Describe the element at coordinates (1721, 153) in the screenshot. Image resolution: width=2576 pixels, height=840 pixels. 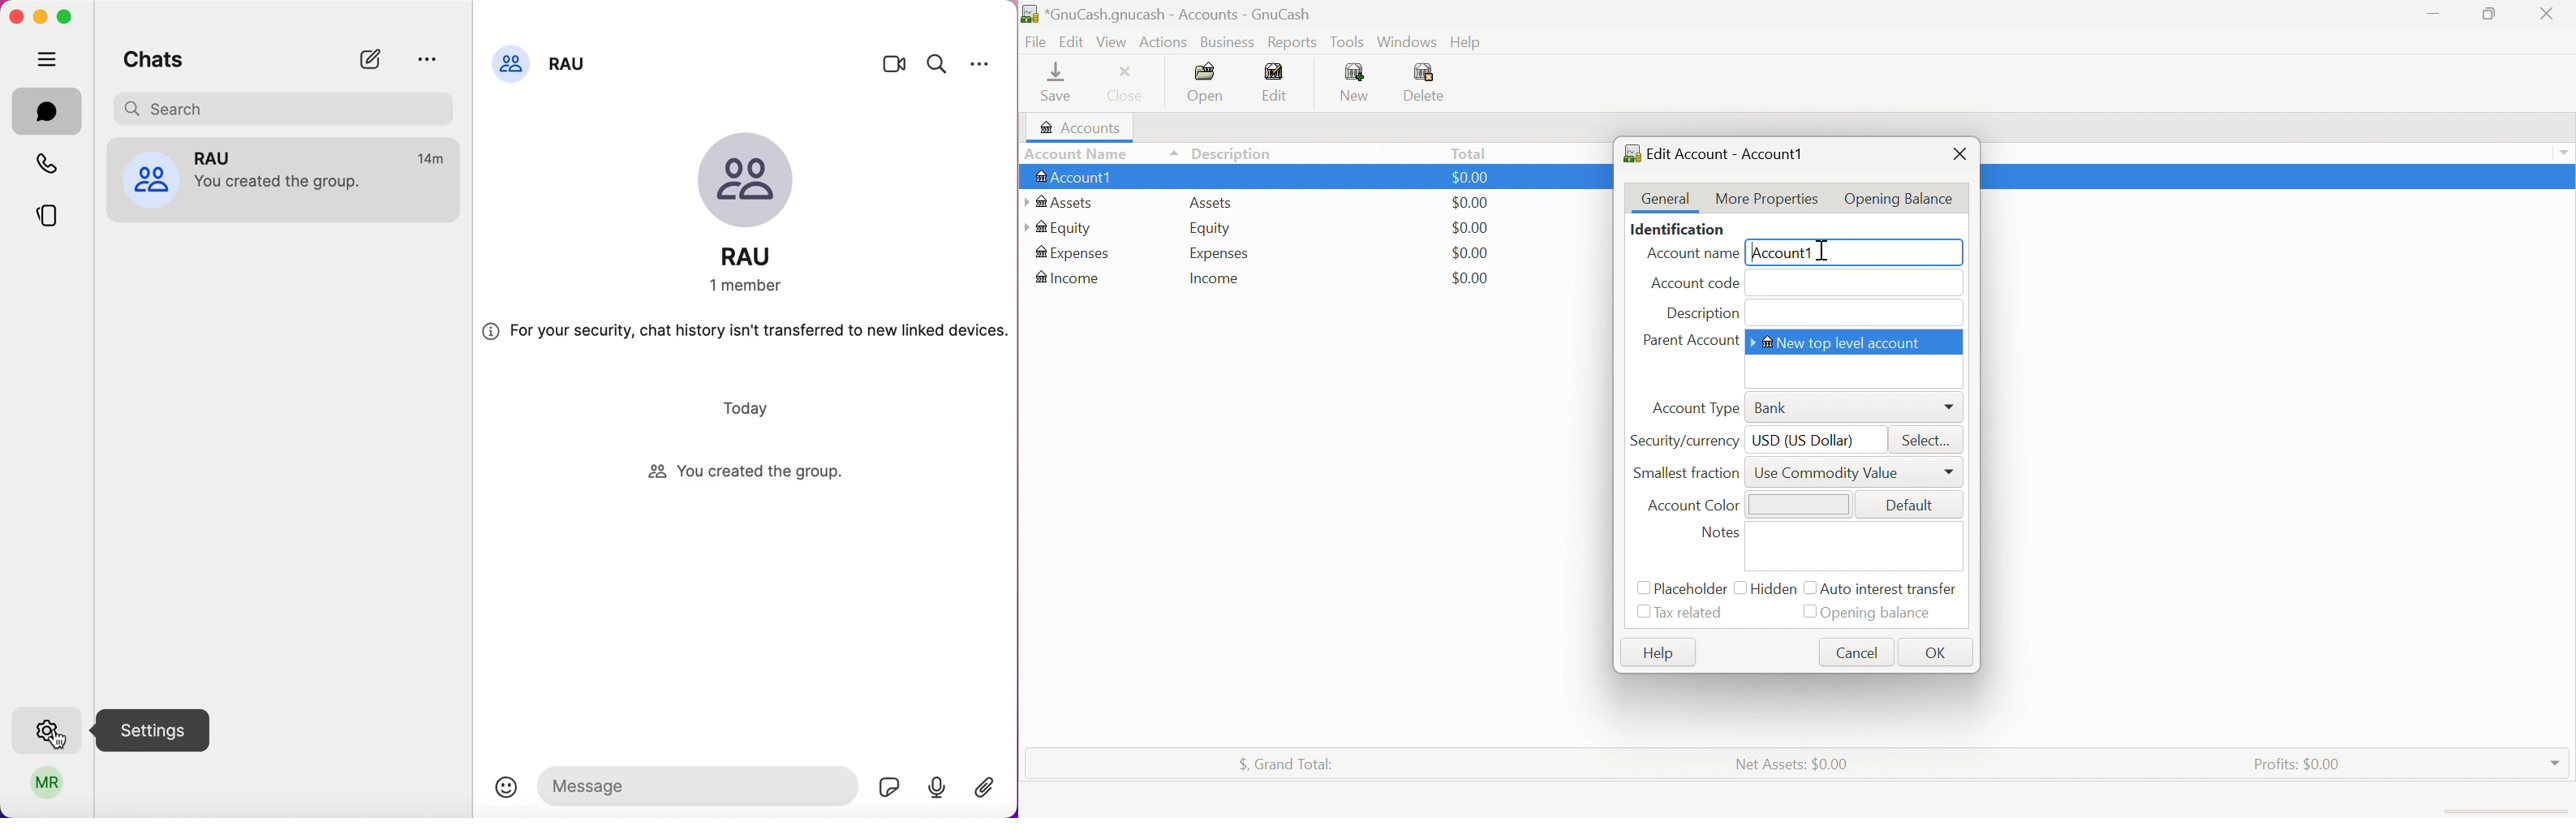
I see `Edit Account - Account1` at that location.